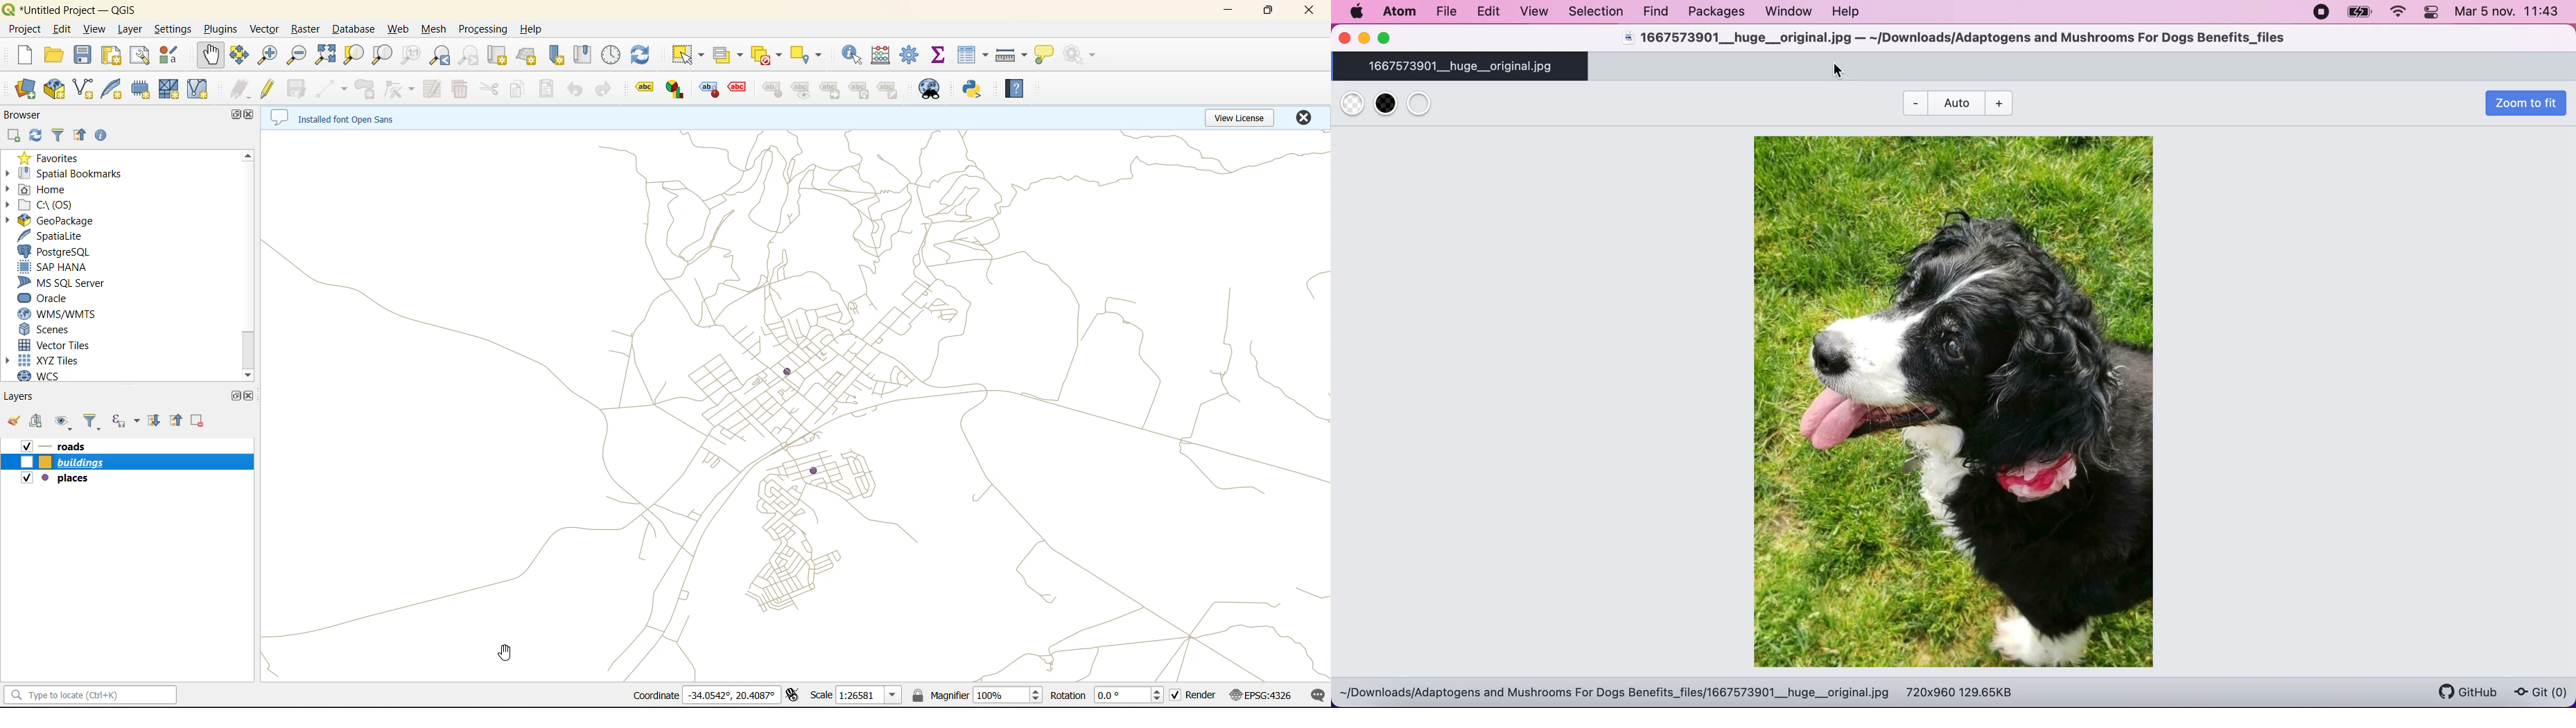 The width and height of the screenshot is (2576, 728). What do you see at coordinates (78, 173) in the screenshot?
I see `spatial bookmarks` at bounding box center [78, 173].